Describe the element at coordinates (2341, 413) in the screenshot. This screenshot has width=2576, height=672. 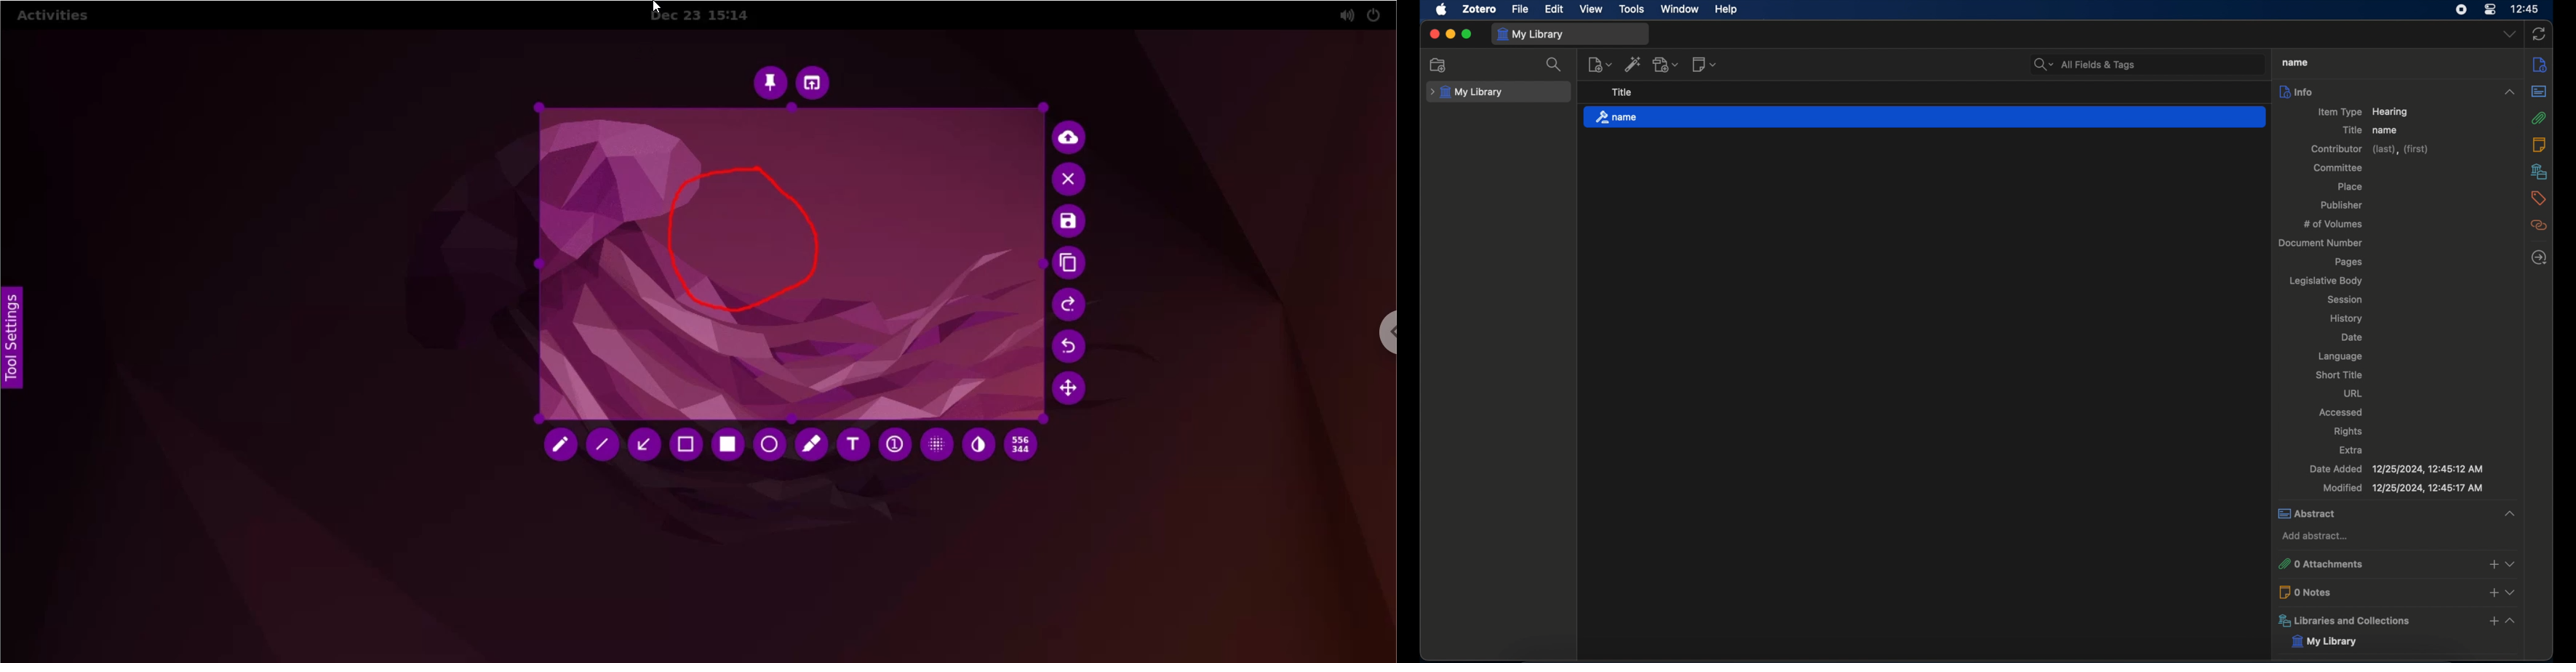
I see `accessed` at that location.